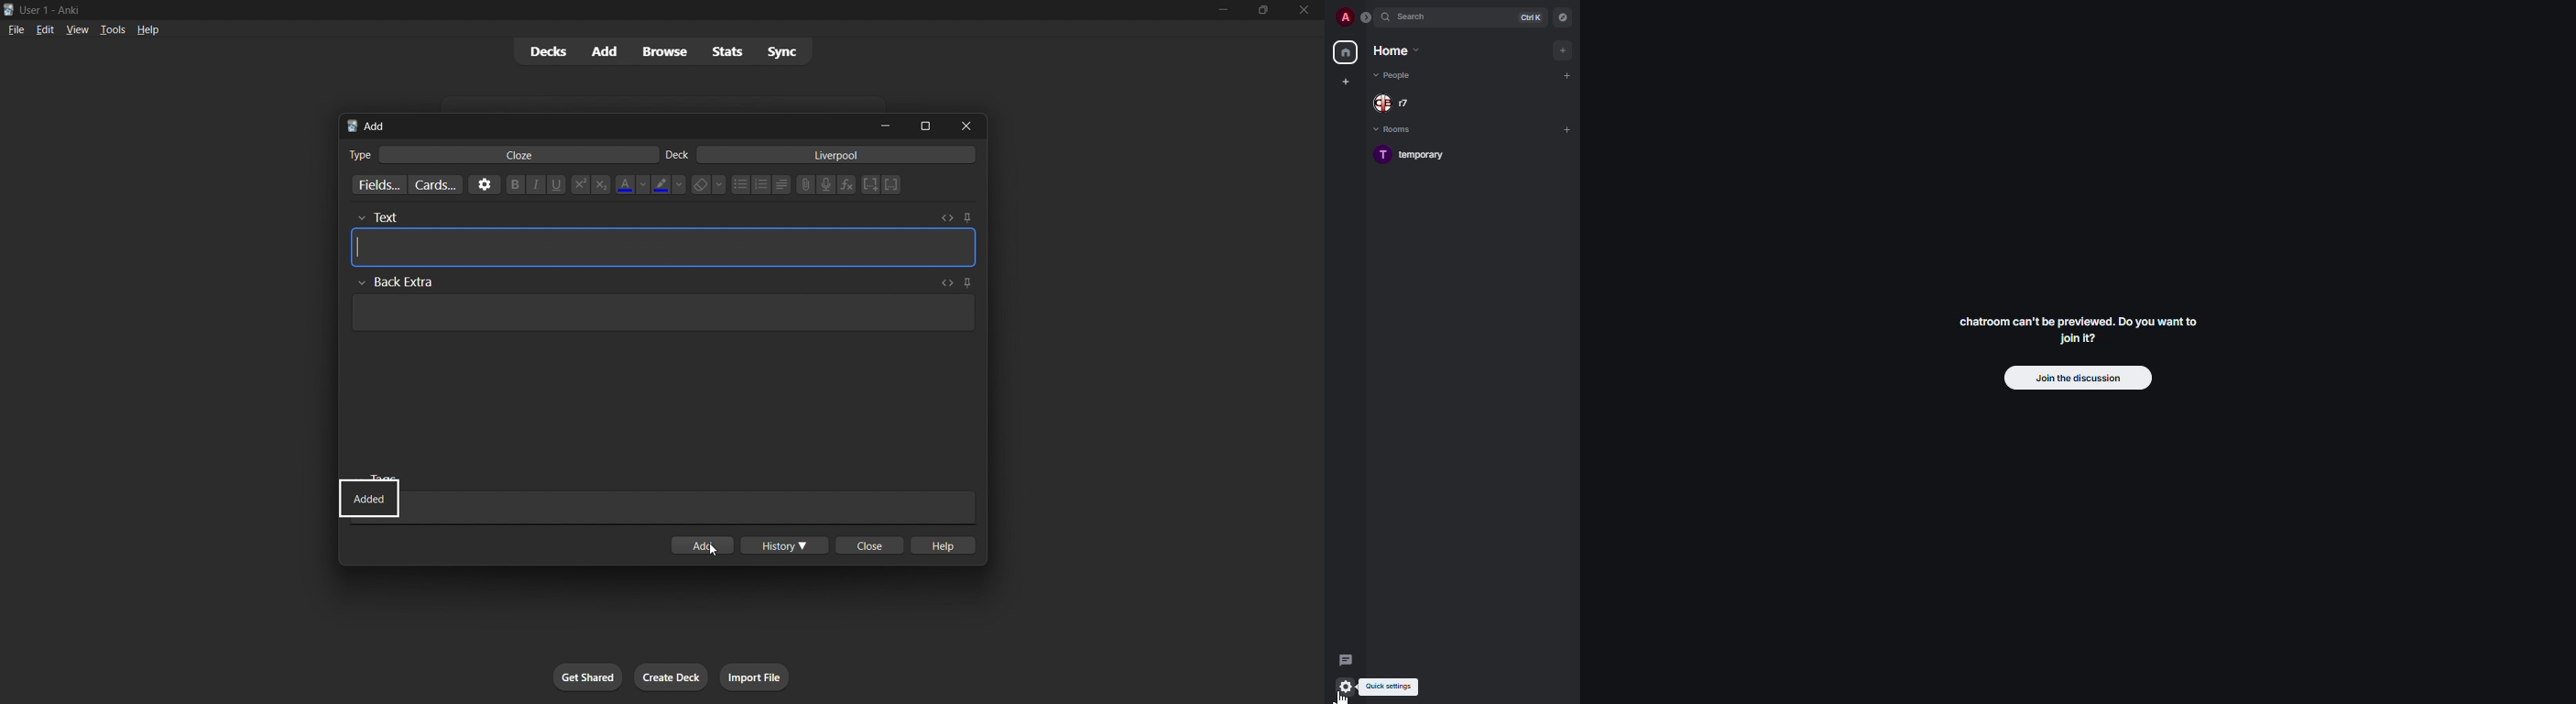  What do you see at coordinates (1346, 686) in the screenshot?
I see `quick settingsthreads` at bounding box center [1346, 686].